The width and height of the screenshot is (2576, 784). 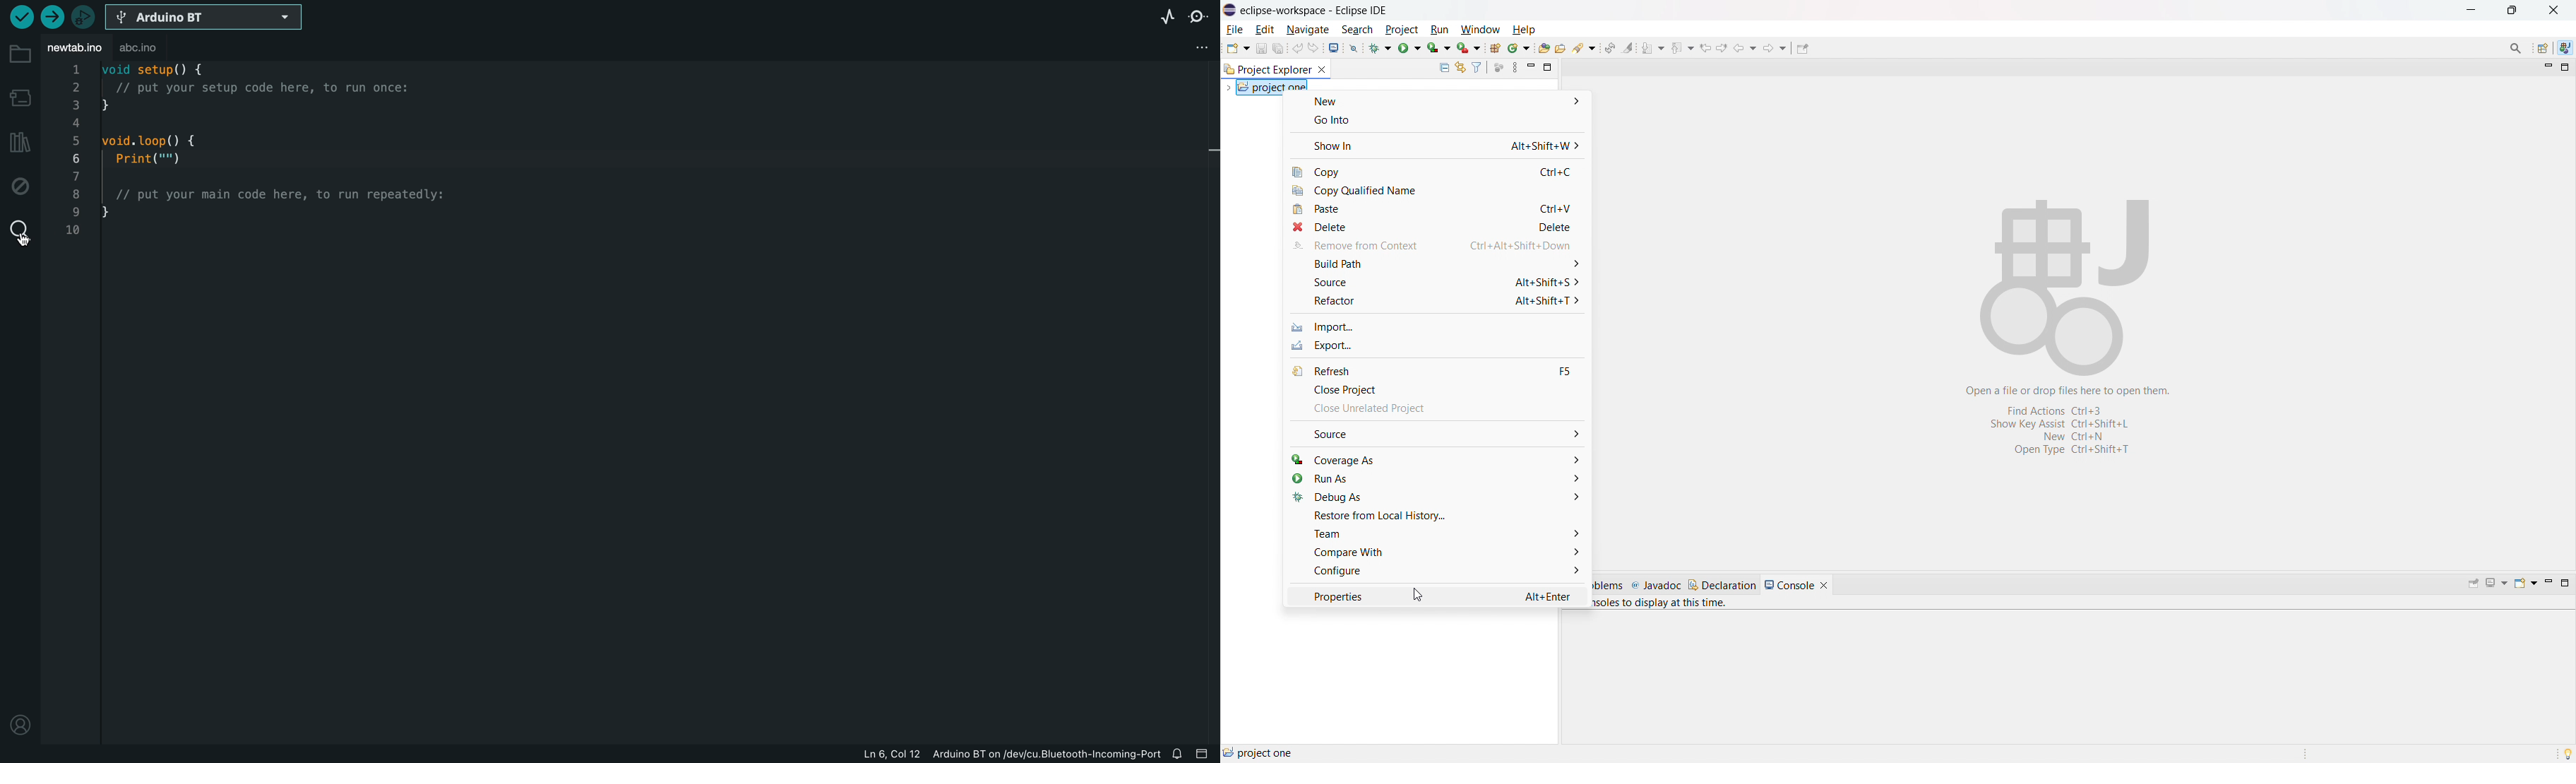 I want to click on show in, so click(x=1437, y=145).